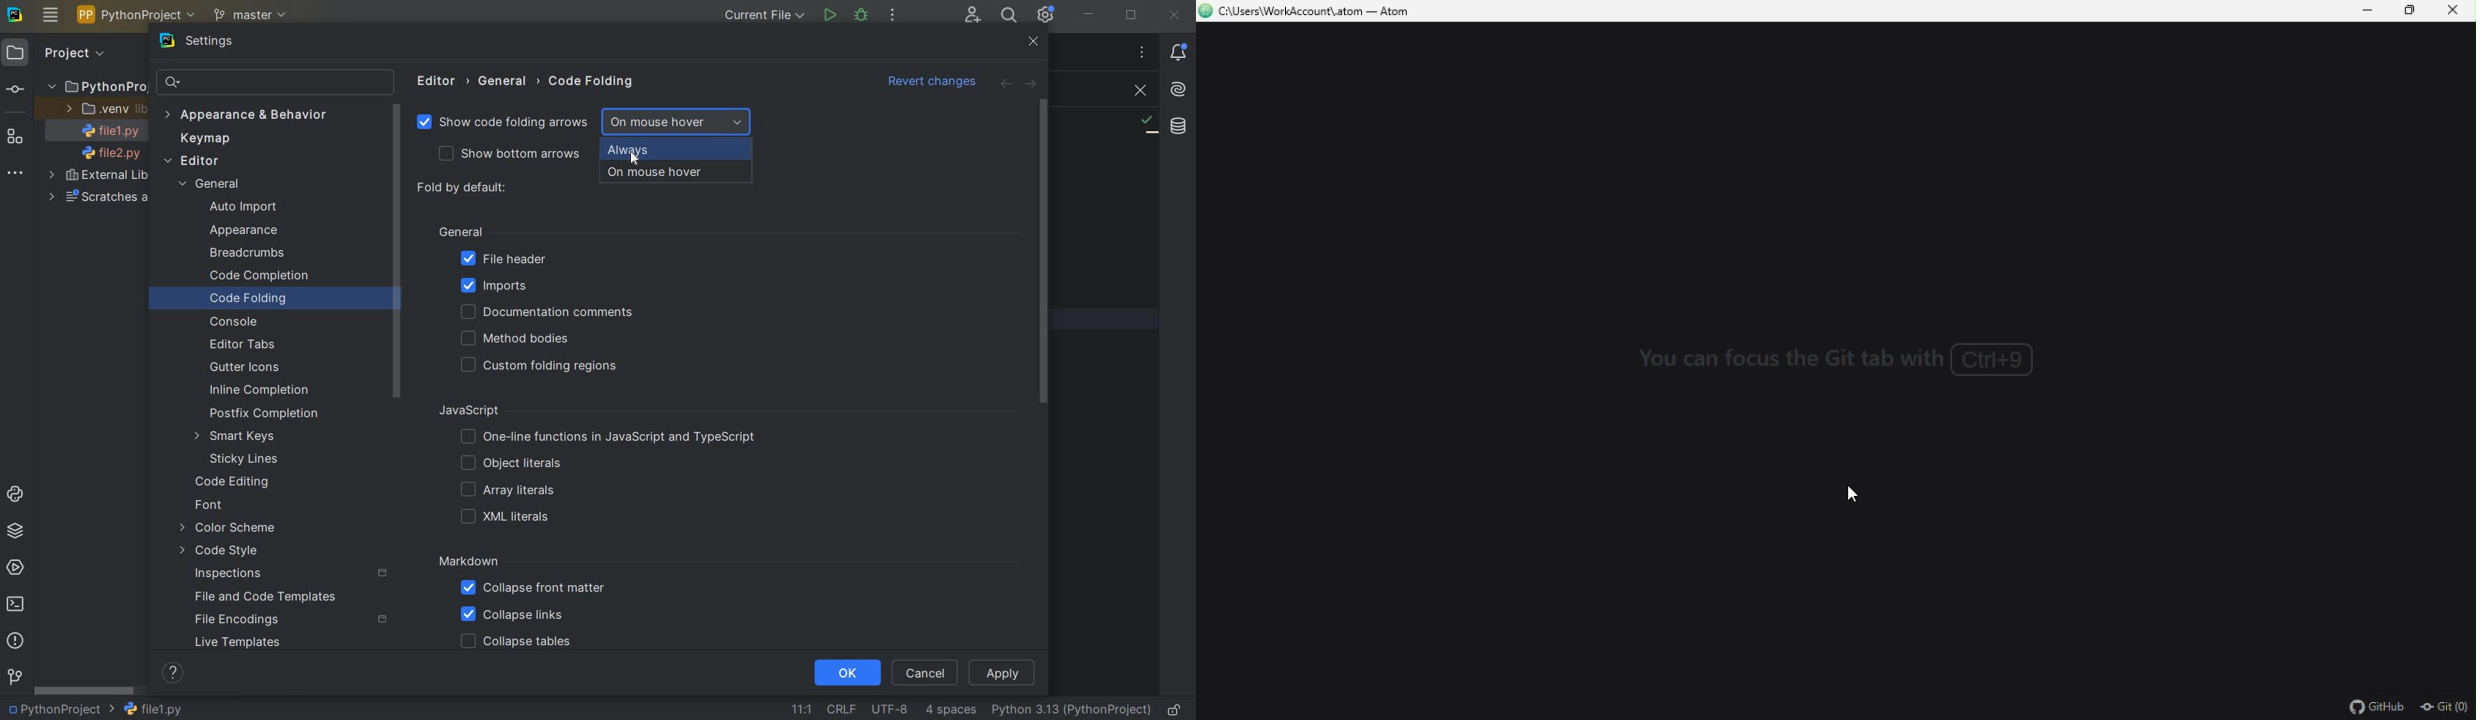 The image size is (2492, 728). I want to click on CLOSE, so click(1178, 14).